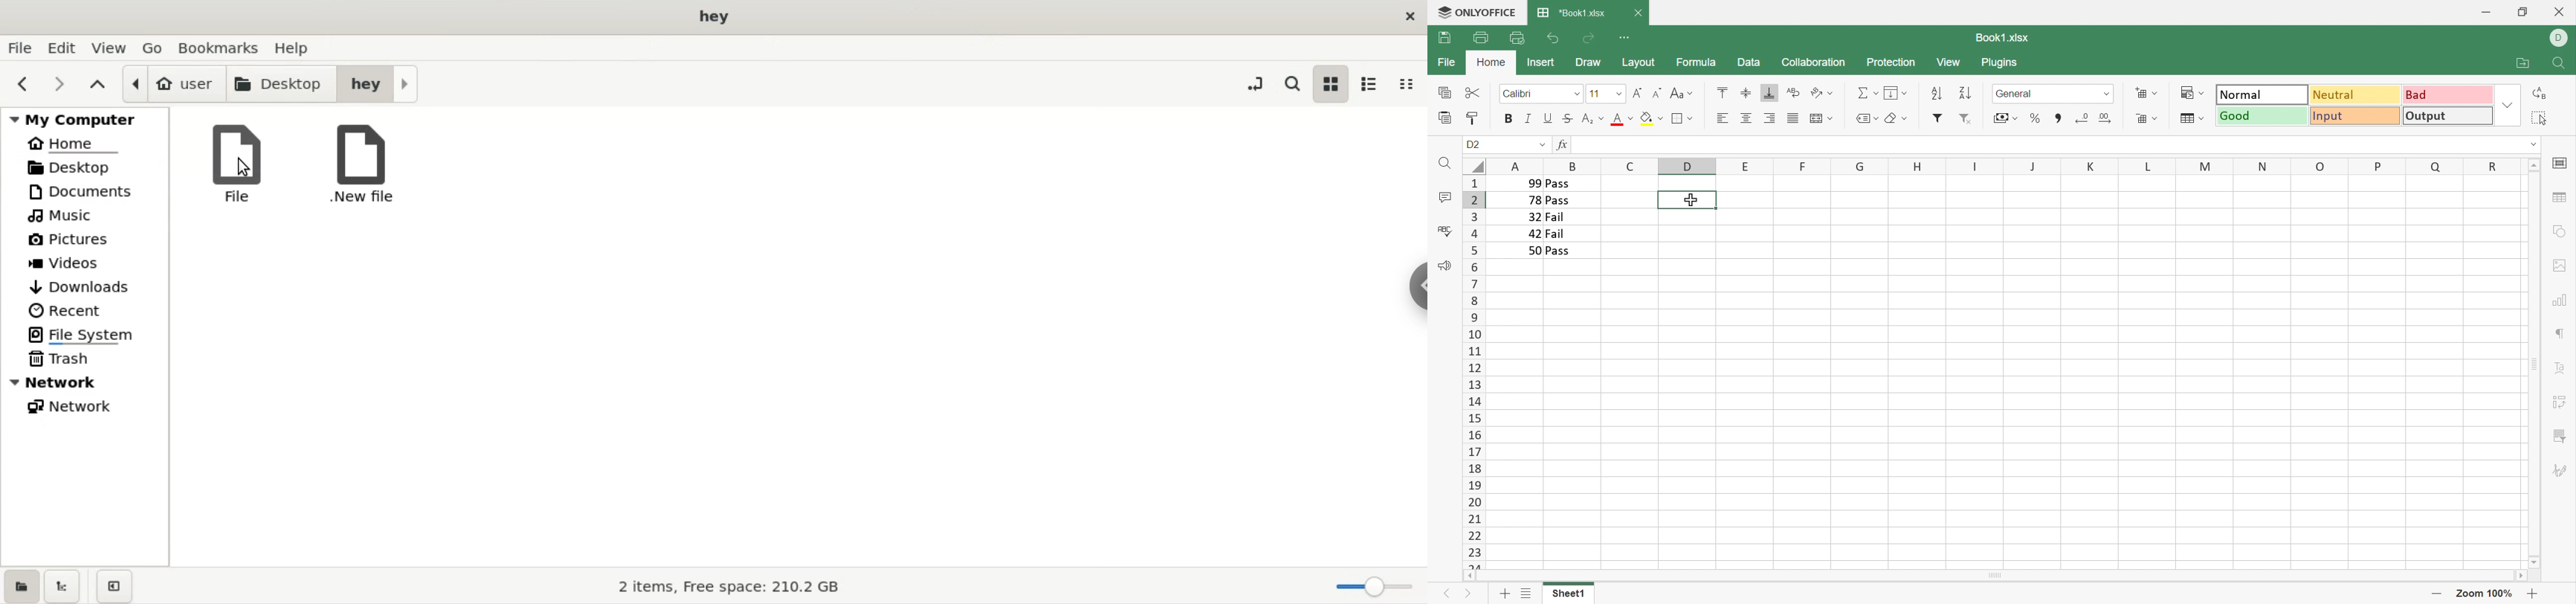  I want to click on *Book1.xlsx, so click(1571, 12).